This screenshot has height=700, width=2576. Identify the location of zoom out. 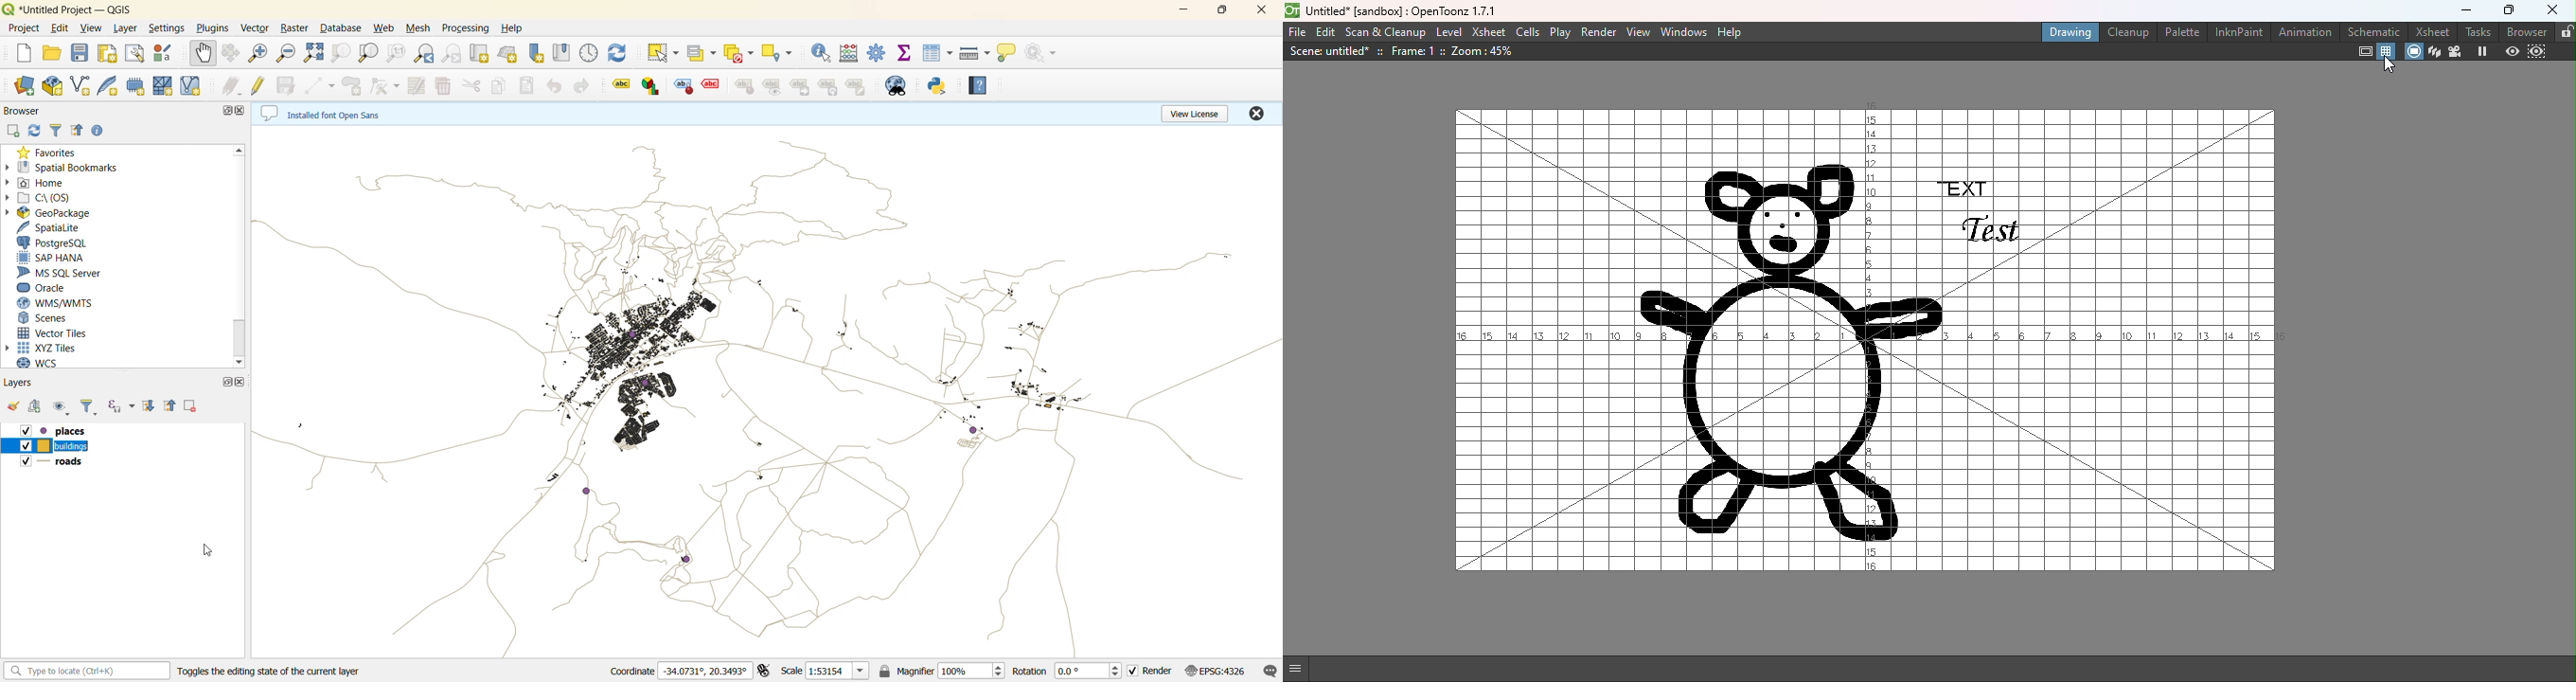
(289, 53).